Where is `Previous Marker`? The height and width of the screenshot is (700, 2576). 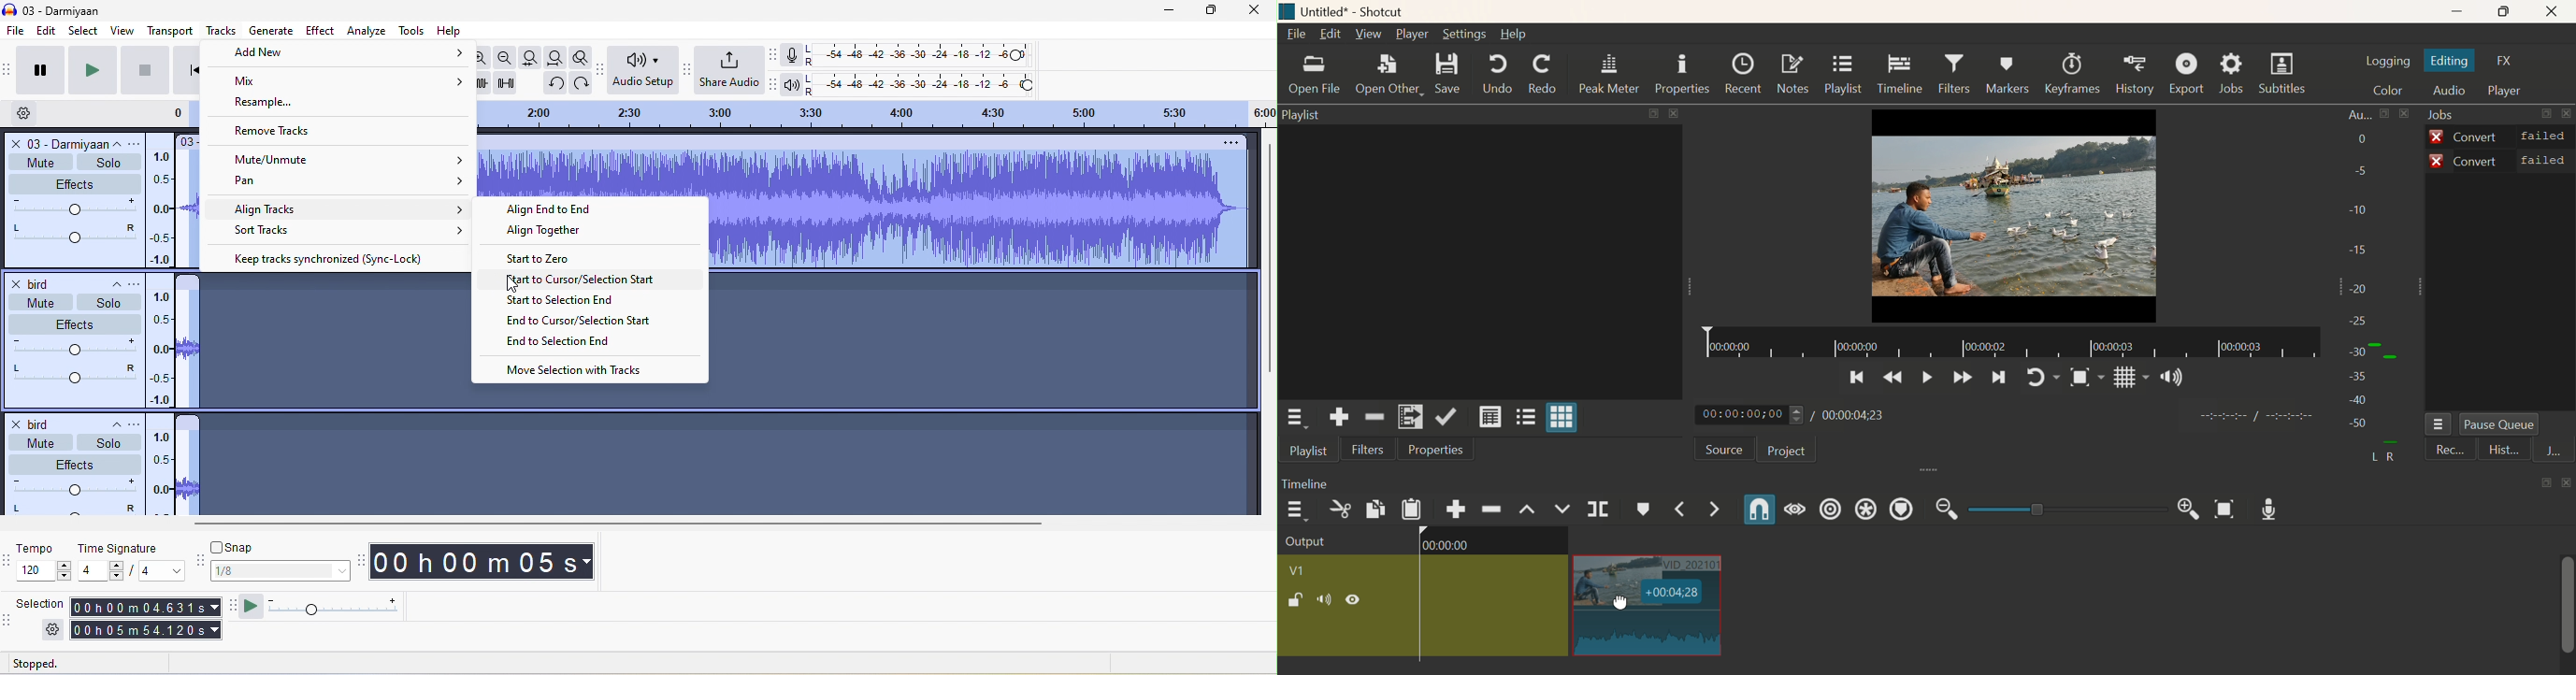 Previous Marker is located at coordinates (1687, 509).